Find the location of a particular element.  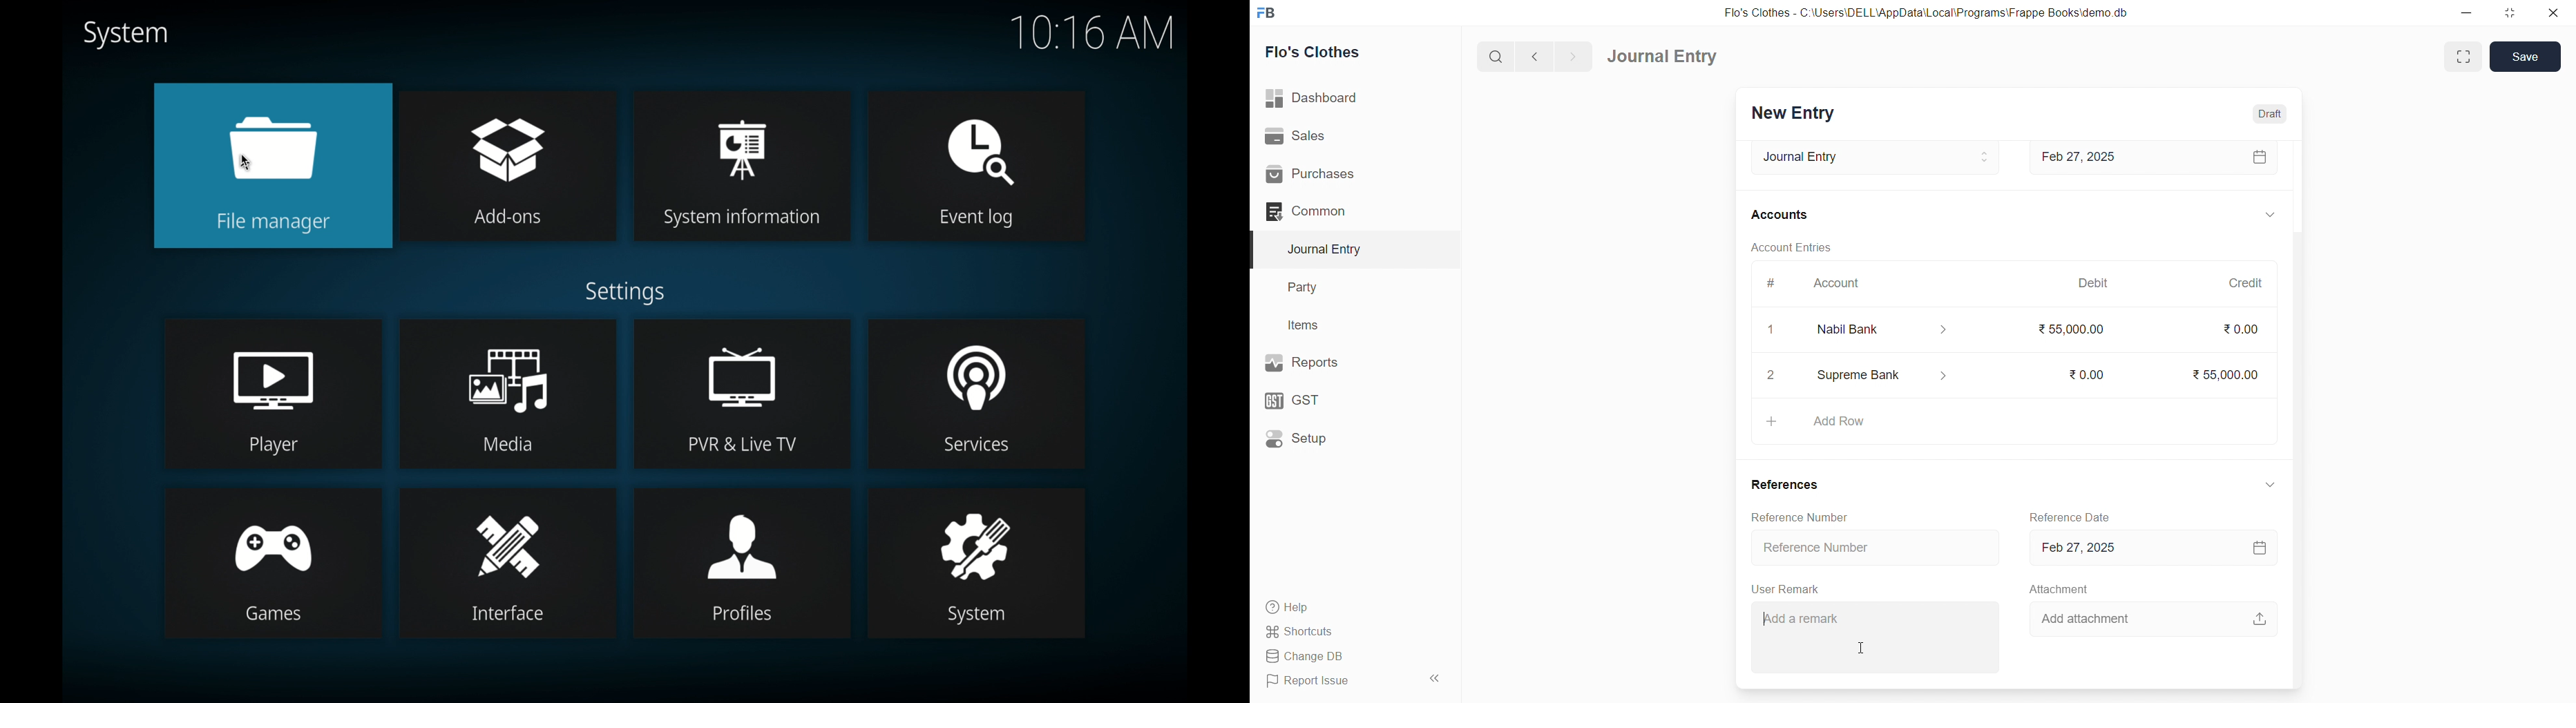

media is located at coordinates (508, 393).